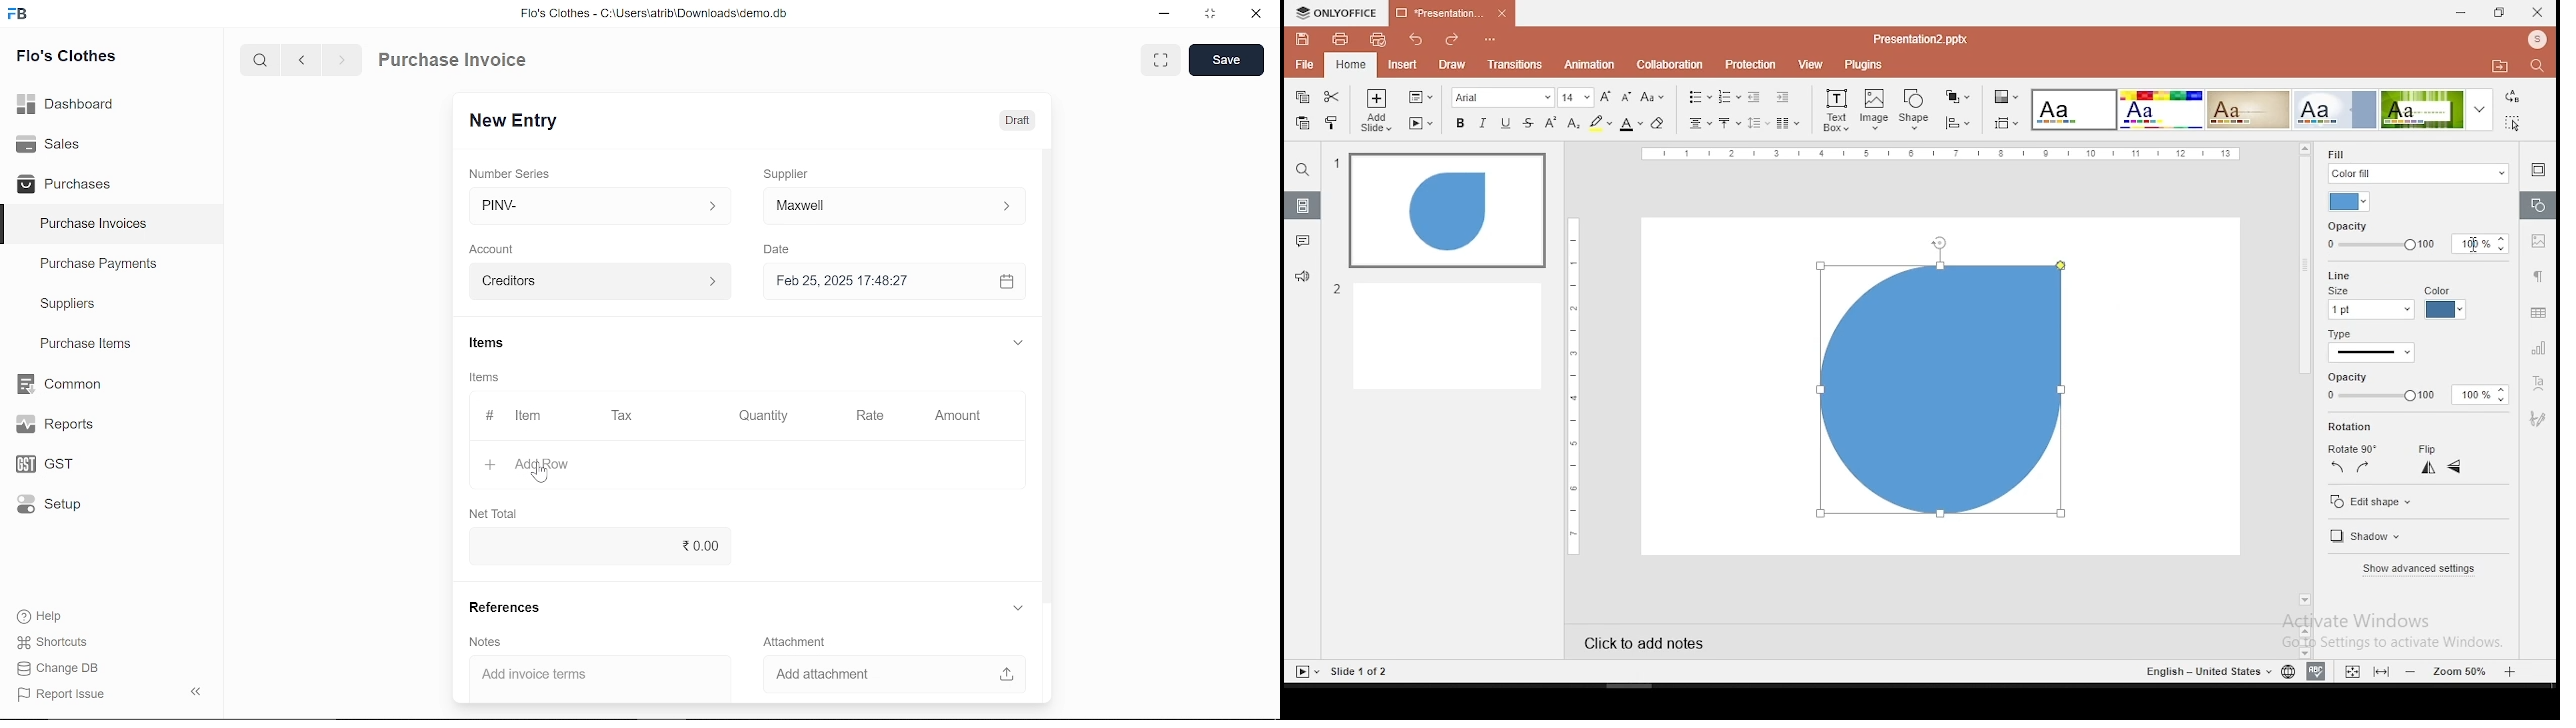 This screenshot has height=728, width=2576. I want to click on spacing, so click(1757, 122).